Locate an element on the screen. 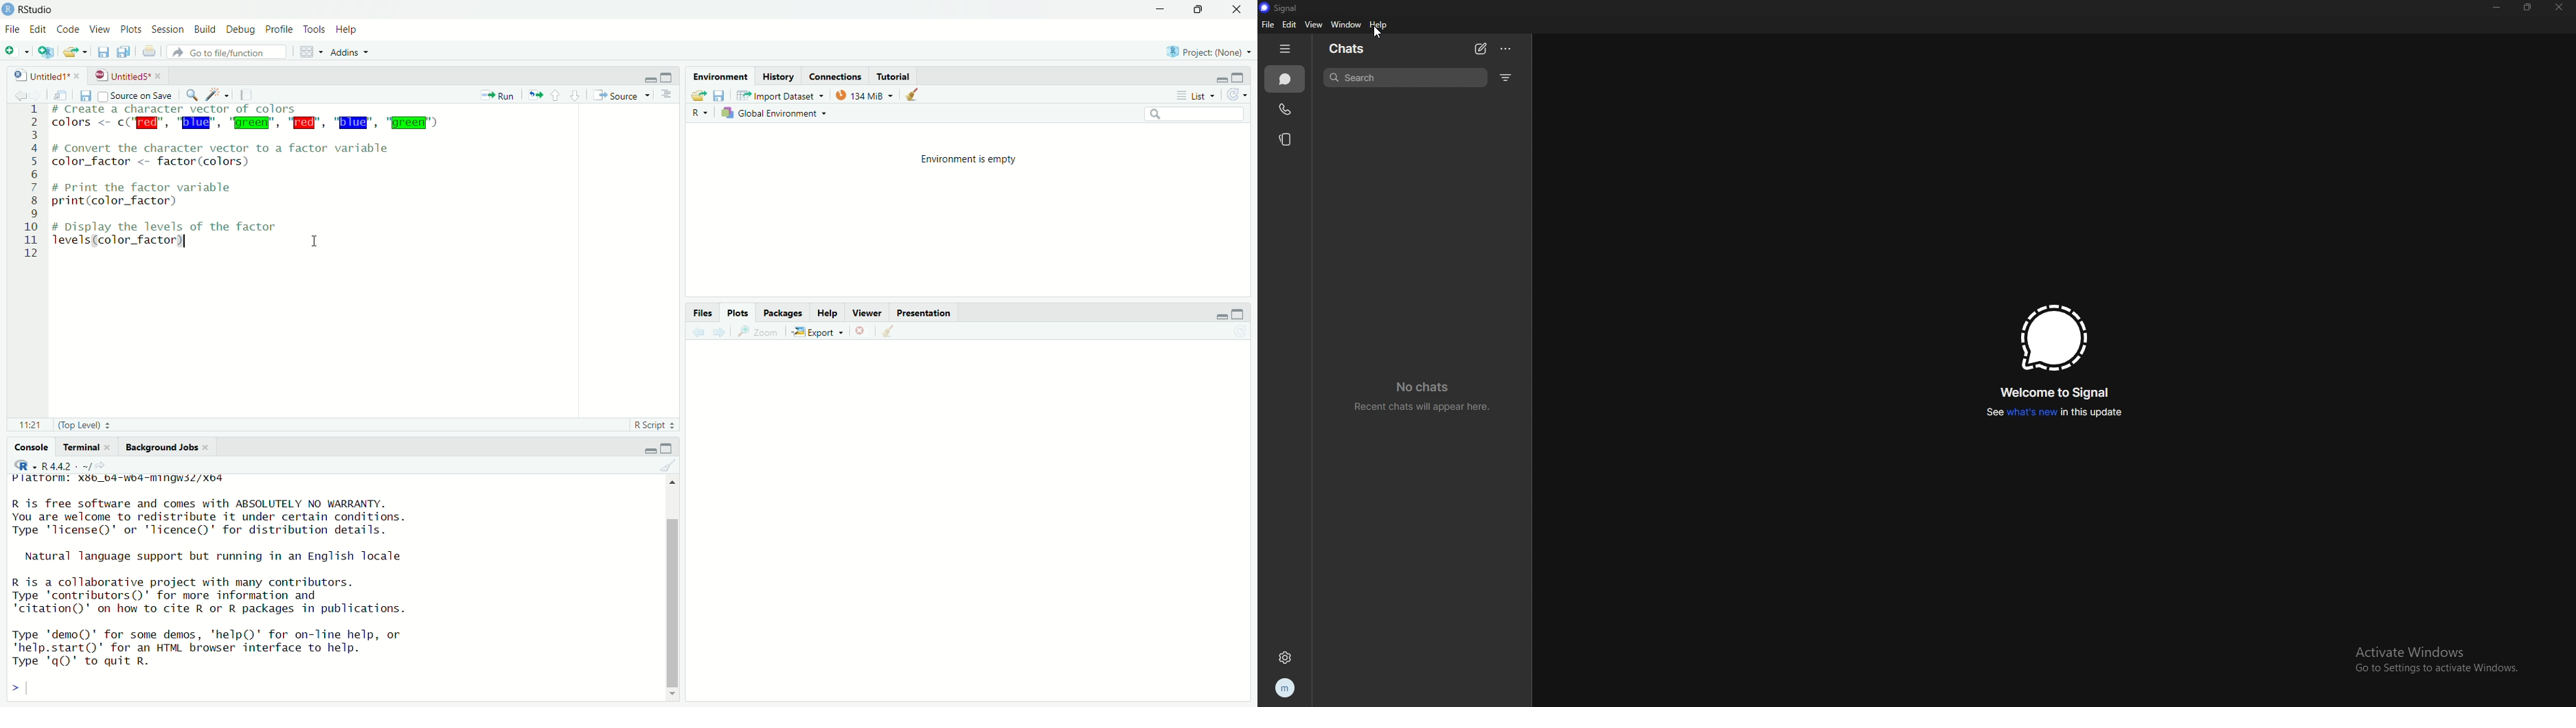 This screenshot has height=728, width=2576. Help is located at coordinates (827, 314).